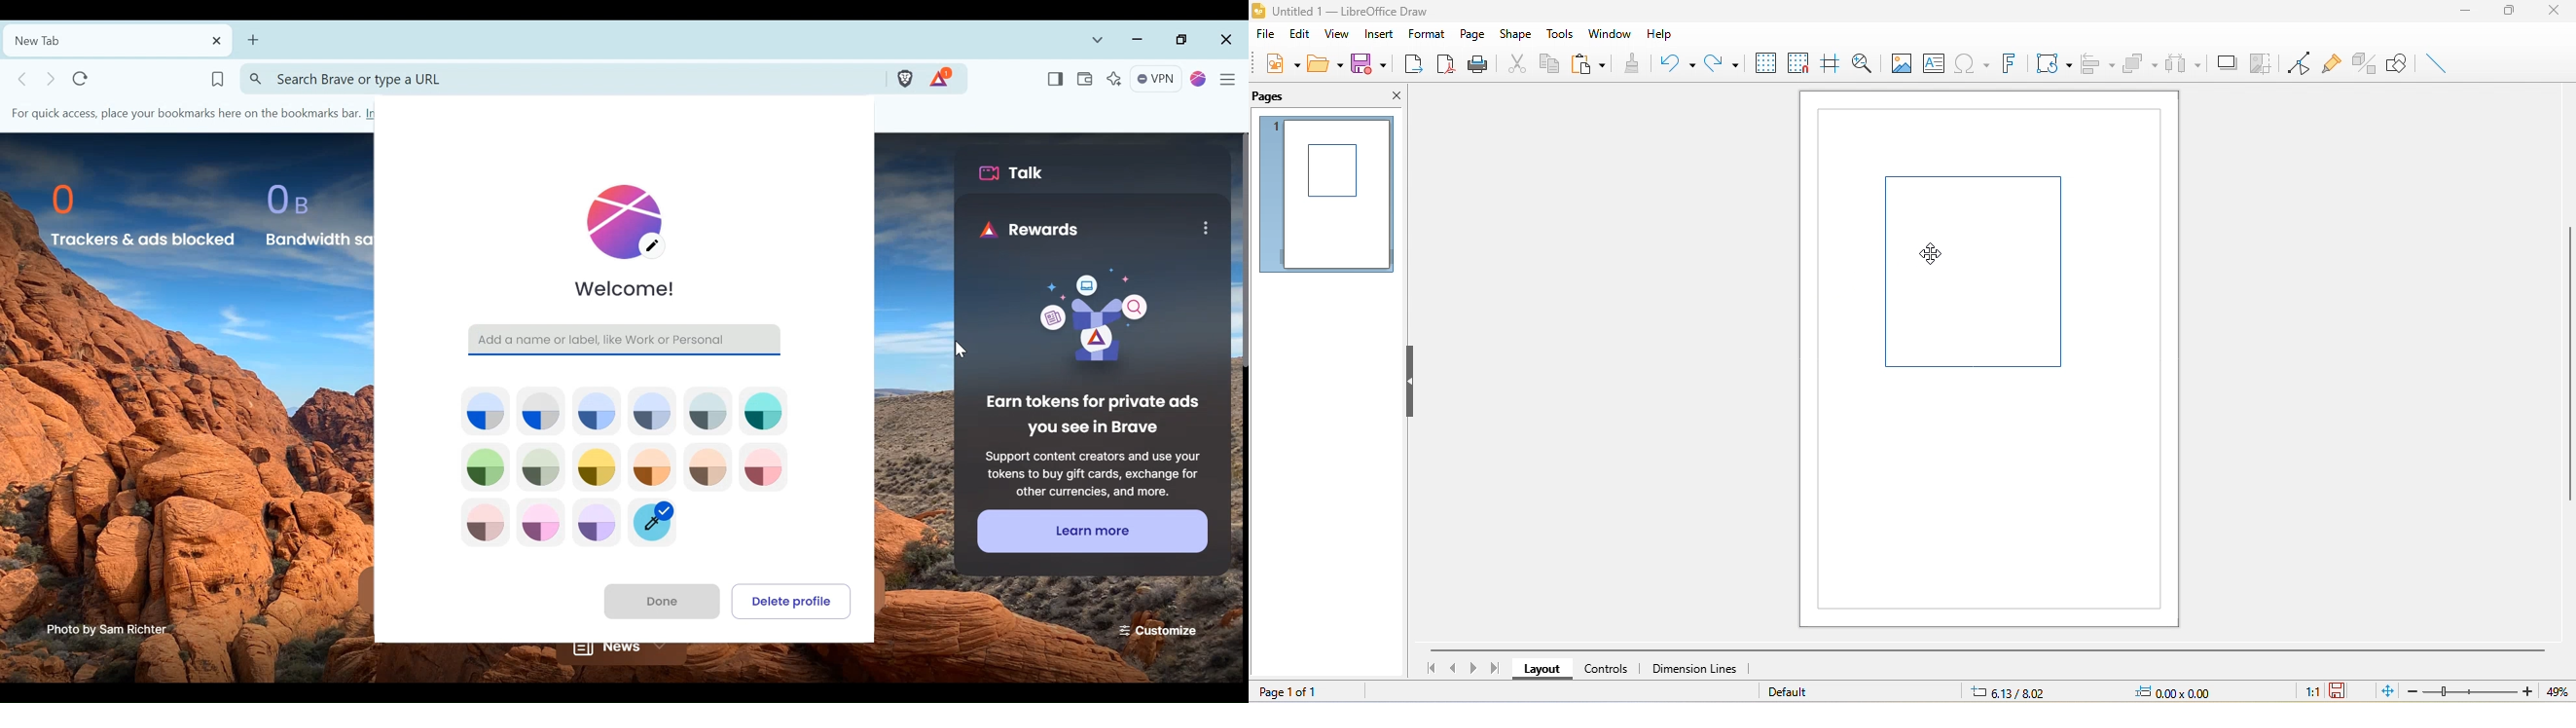 Image resolution: width=2576 pixels, height=728 pixels. Describe the element at coordinates (904, 77) in the screenshot. I see `Brave Shield` at that location.